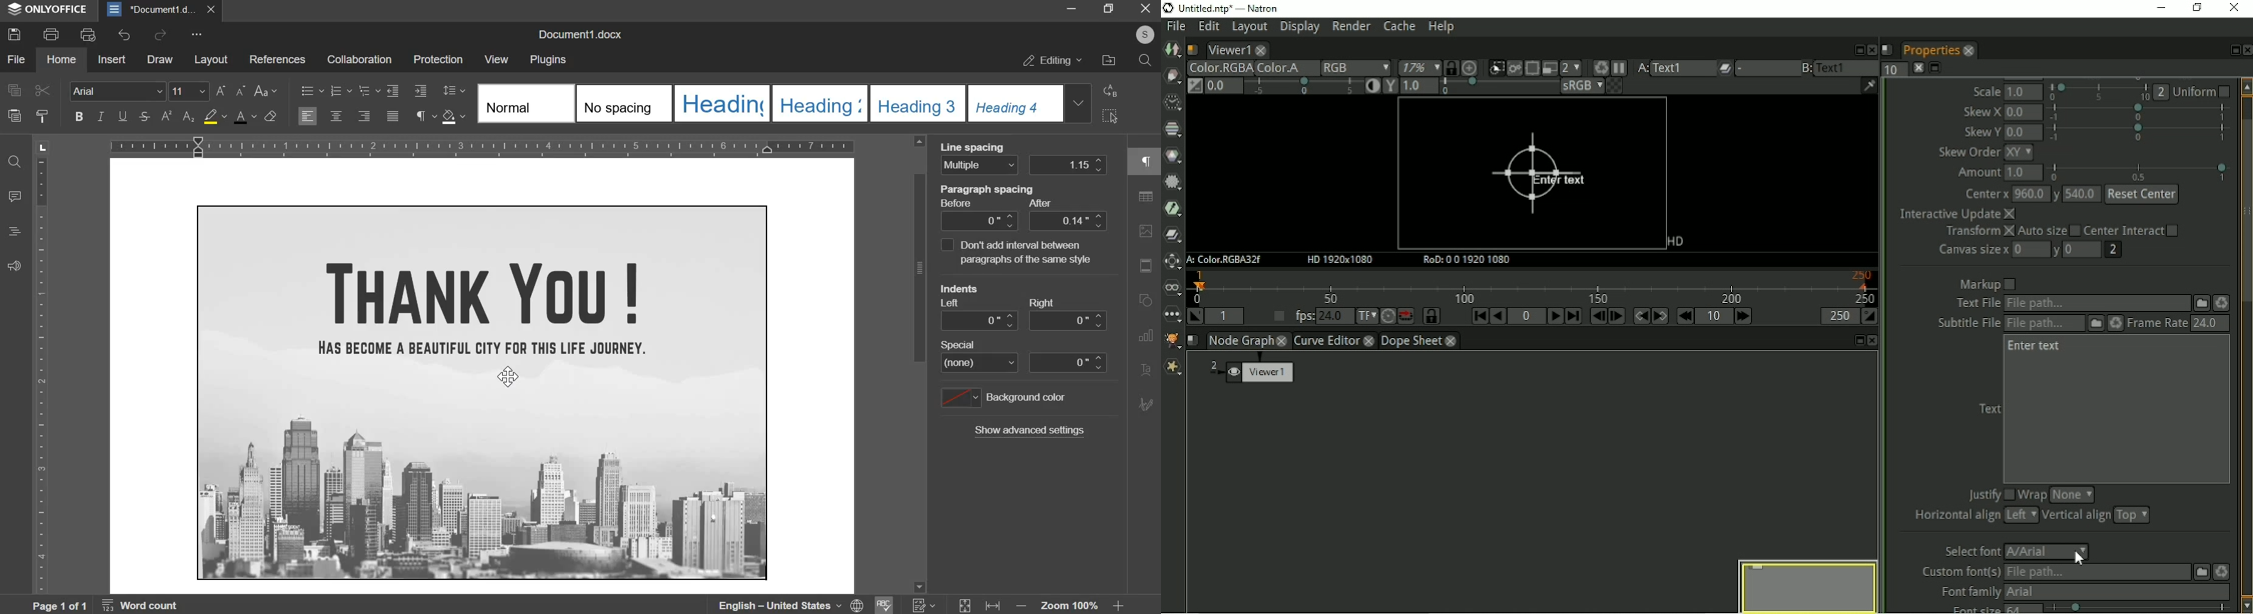 This screenshot has height=616, width=2268. Describe the element at coordinates (1148, 300) in the screenshot. I see `shape settings` at that location.